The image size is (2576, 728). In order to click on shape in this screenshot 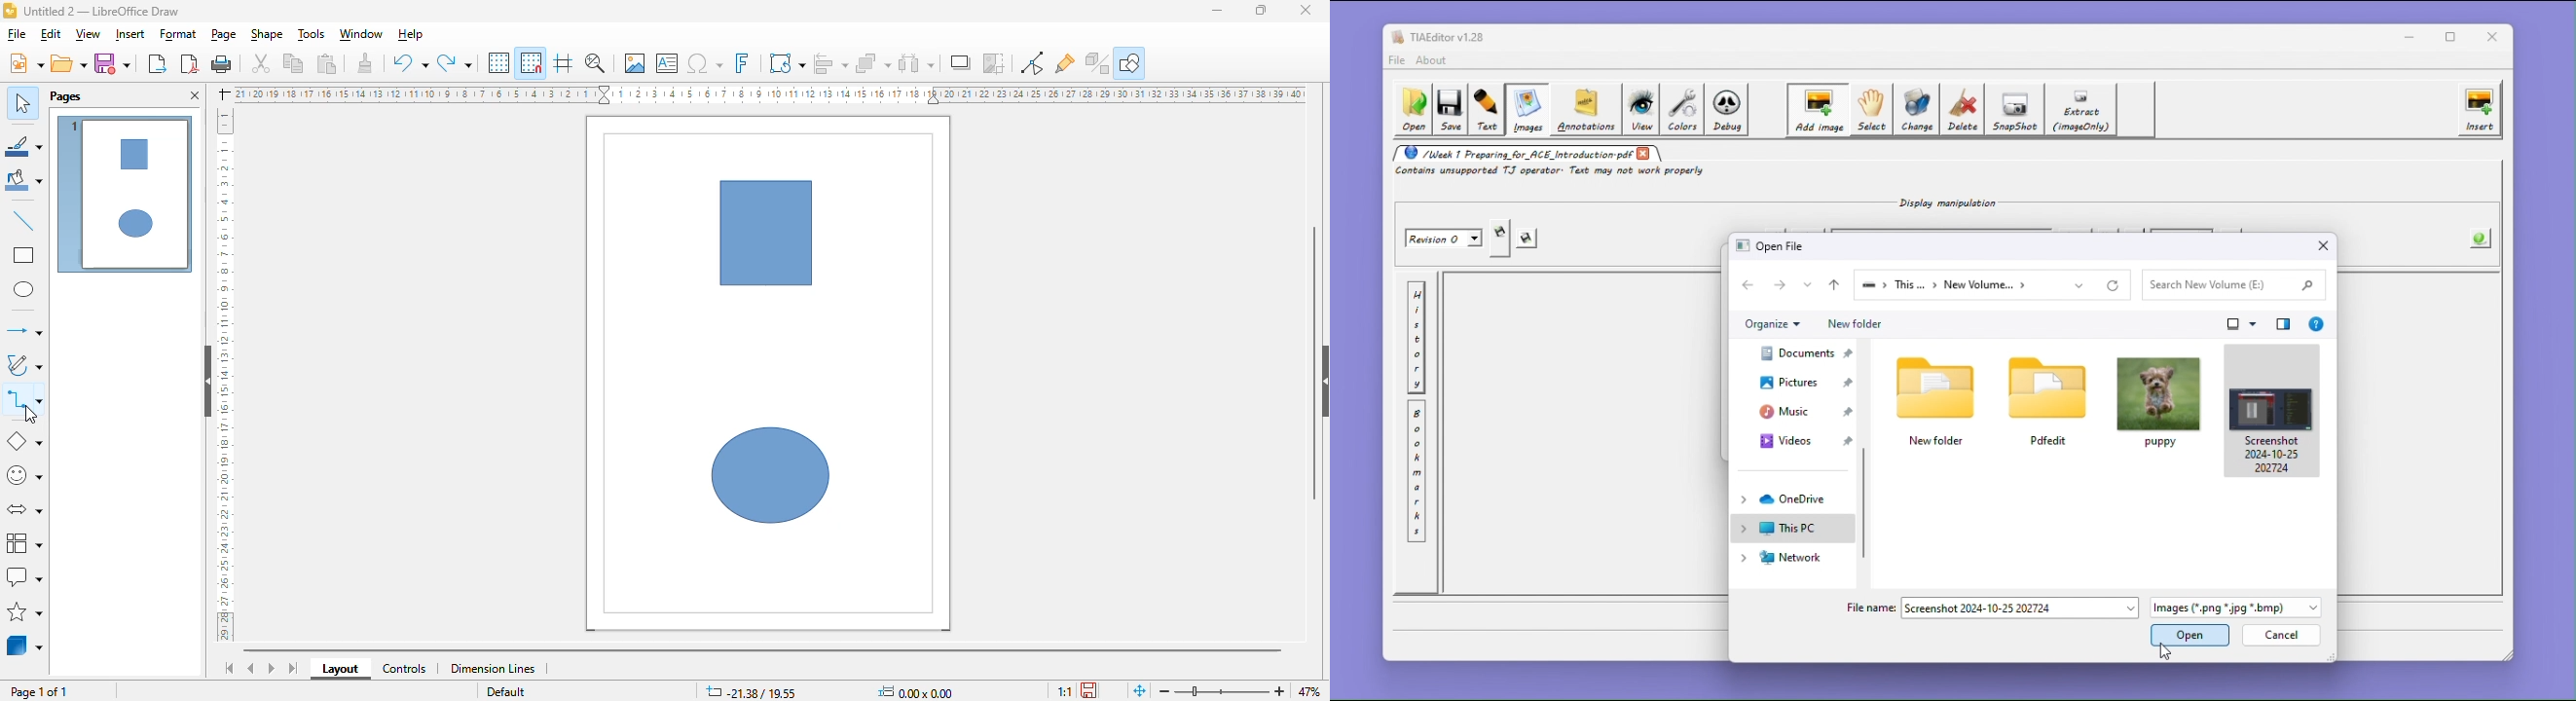, I will do `click(266, 34)`.